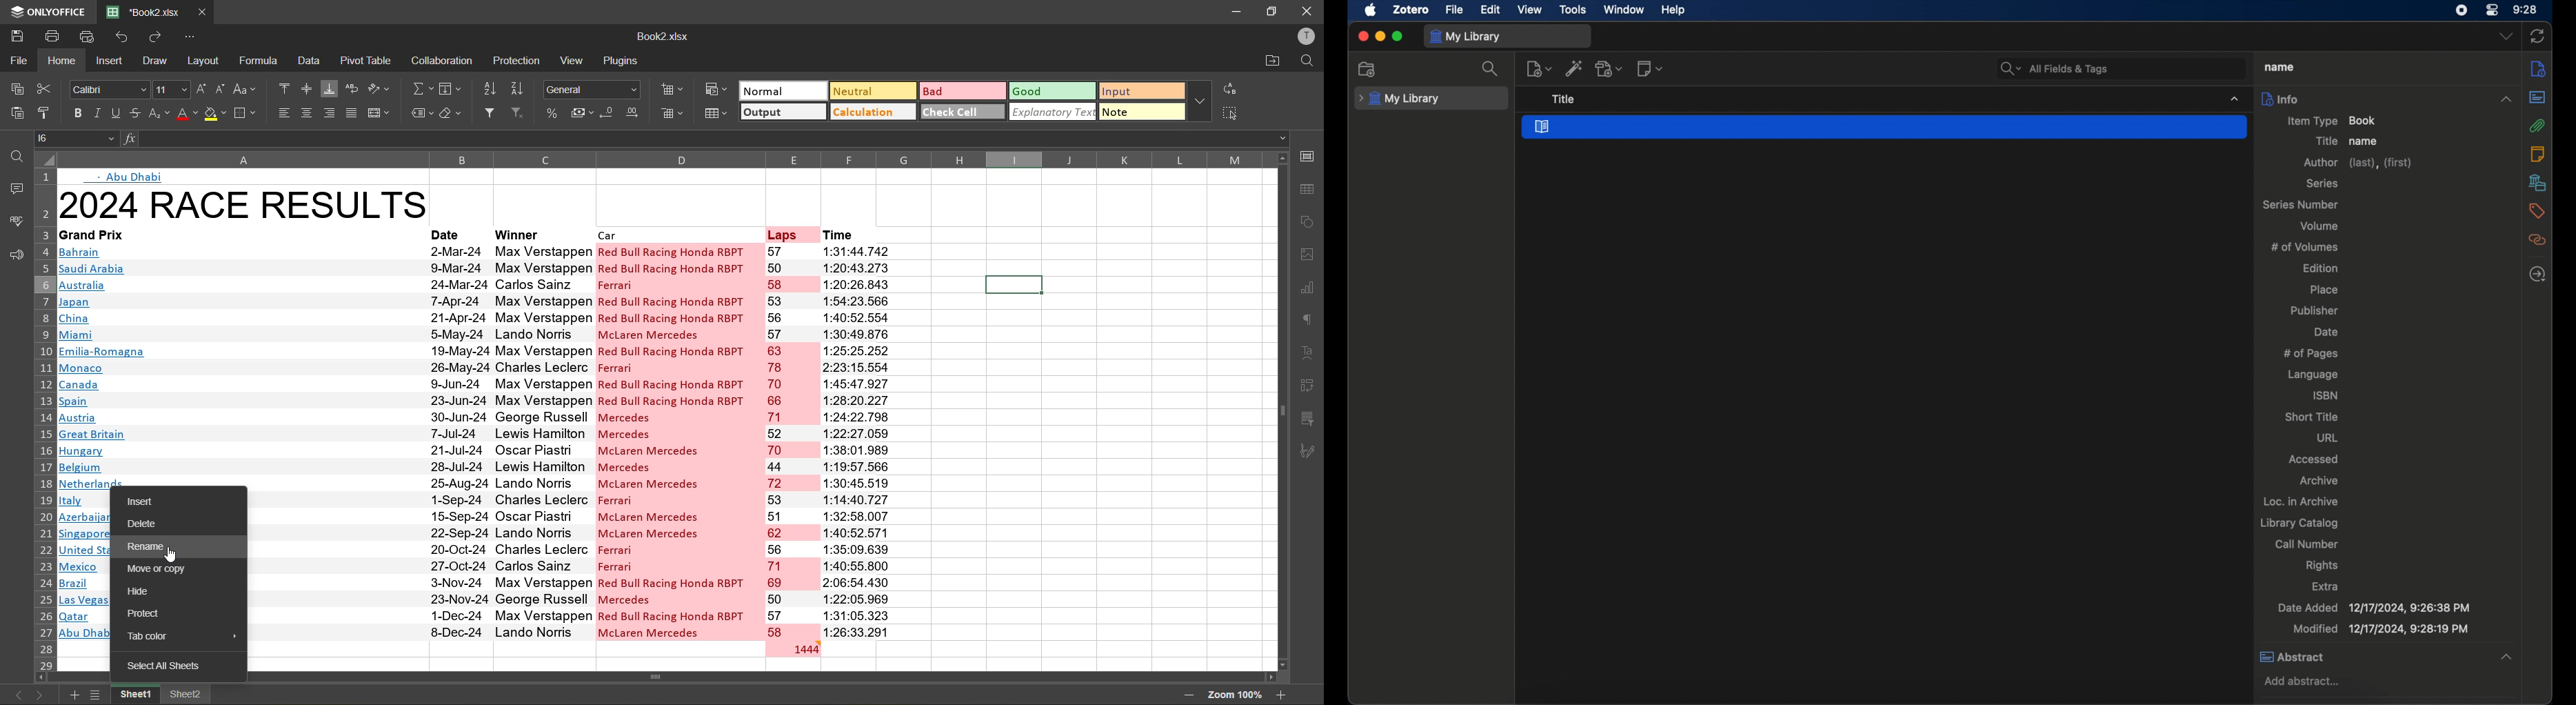  Describe the element at coordinates (2311, 353) in the screenshot. I see `no of pages` at that location.